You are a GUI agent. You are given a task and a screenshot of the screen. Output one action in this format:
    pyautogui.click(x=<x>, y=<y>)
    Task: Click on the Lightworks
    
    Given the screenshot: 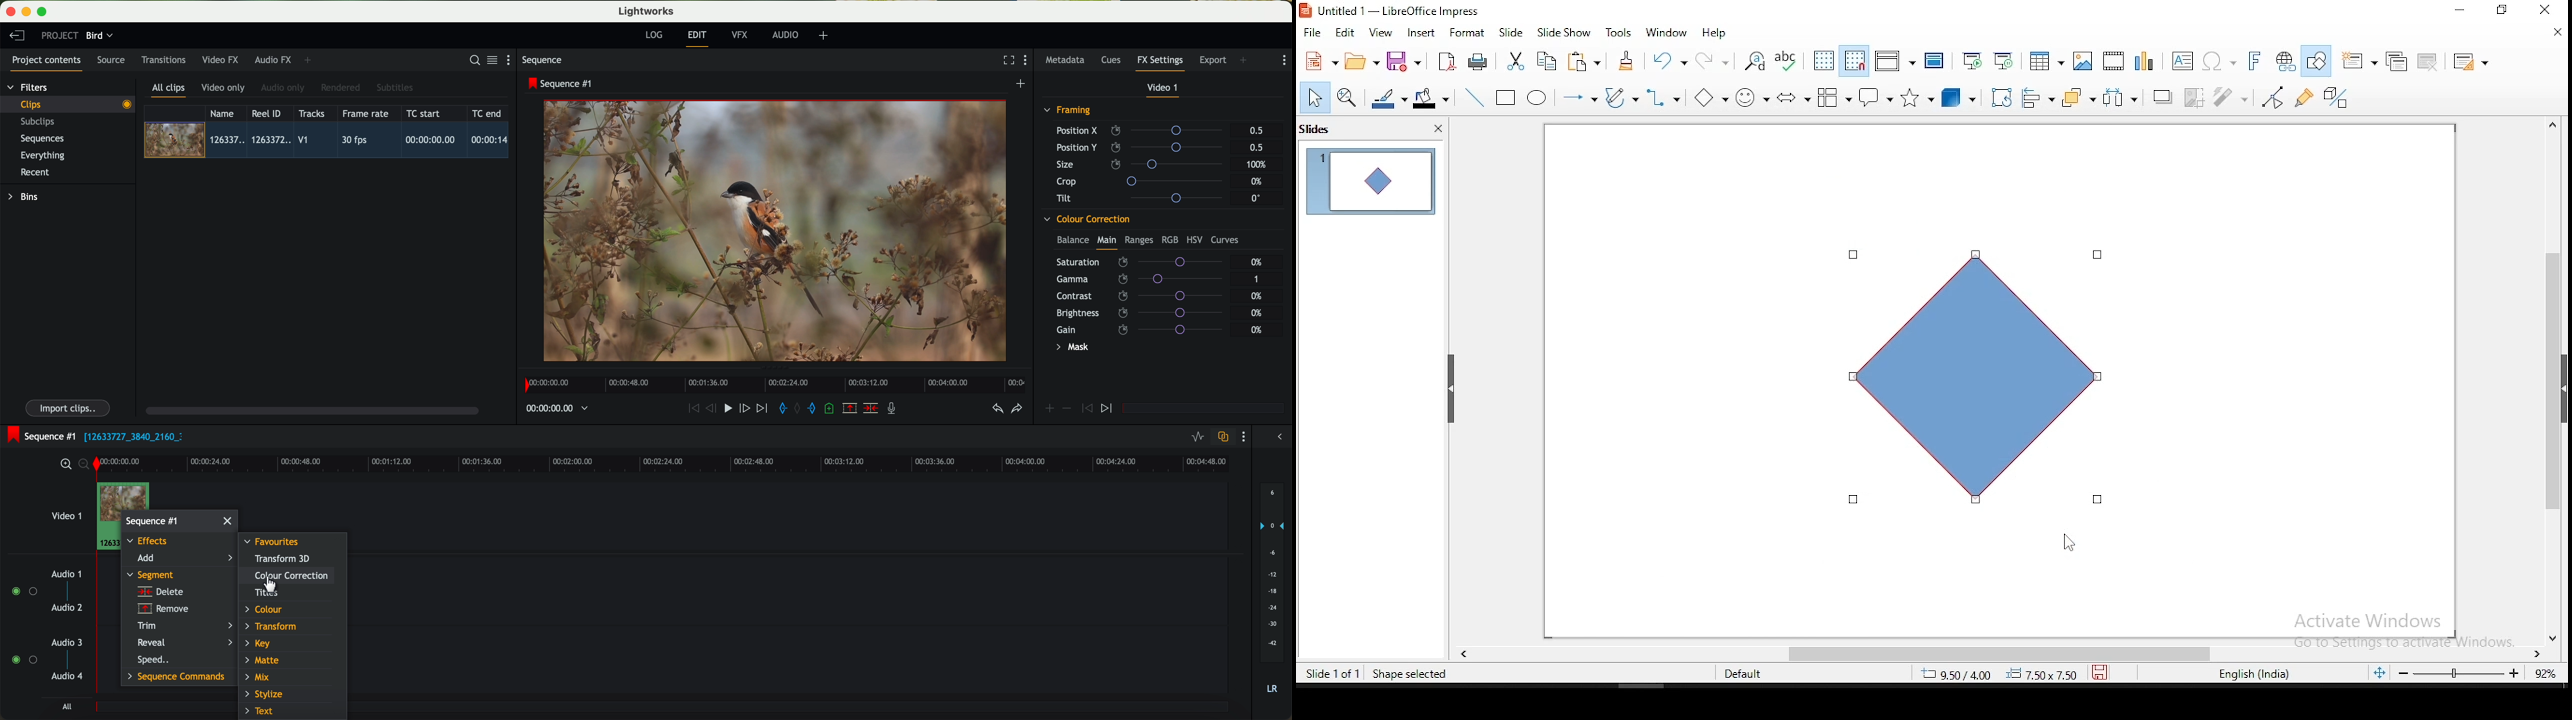 What is the action you would take?
    pyautogui.click(x=647, y=11)
    